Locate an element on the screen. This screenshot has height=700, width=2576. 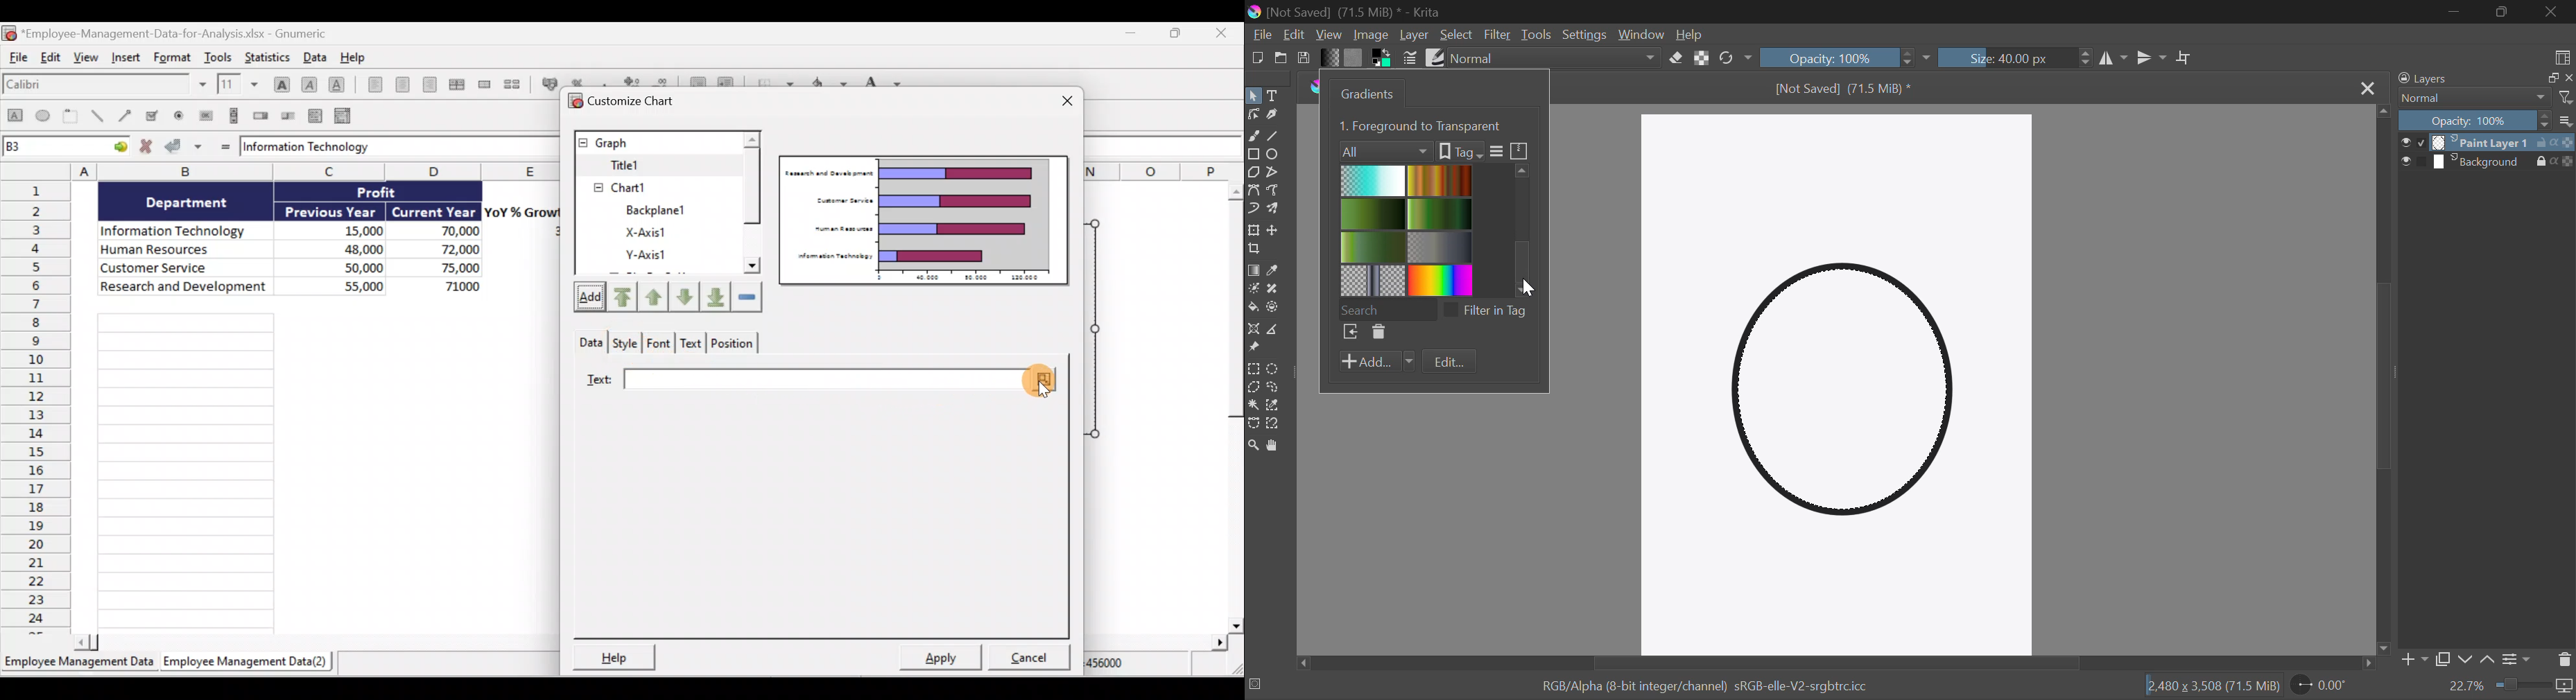
Pattern is located at coordinates (1354, 58).